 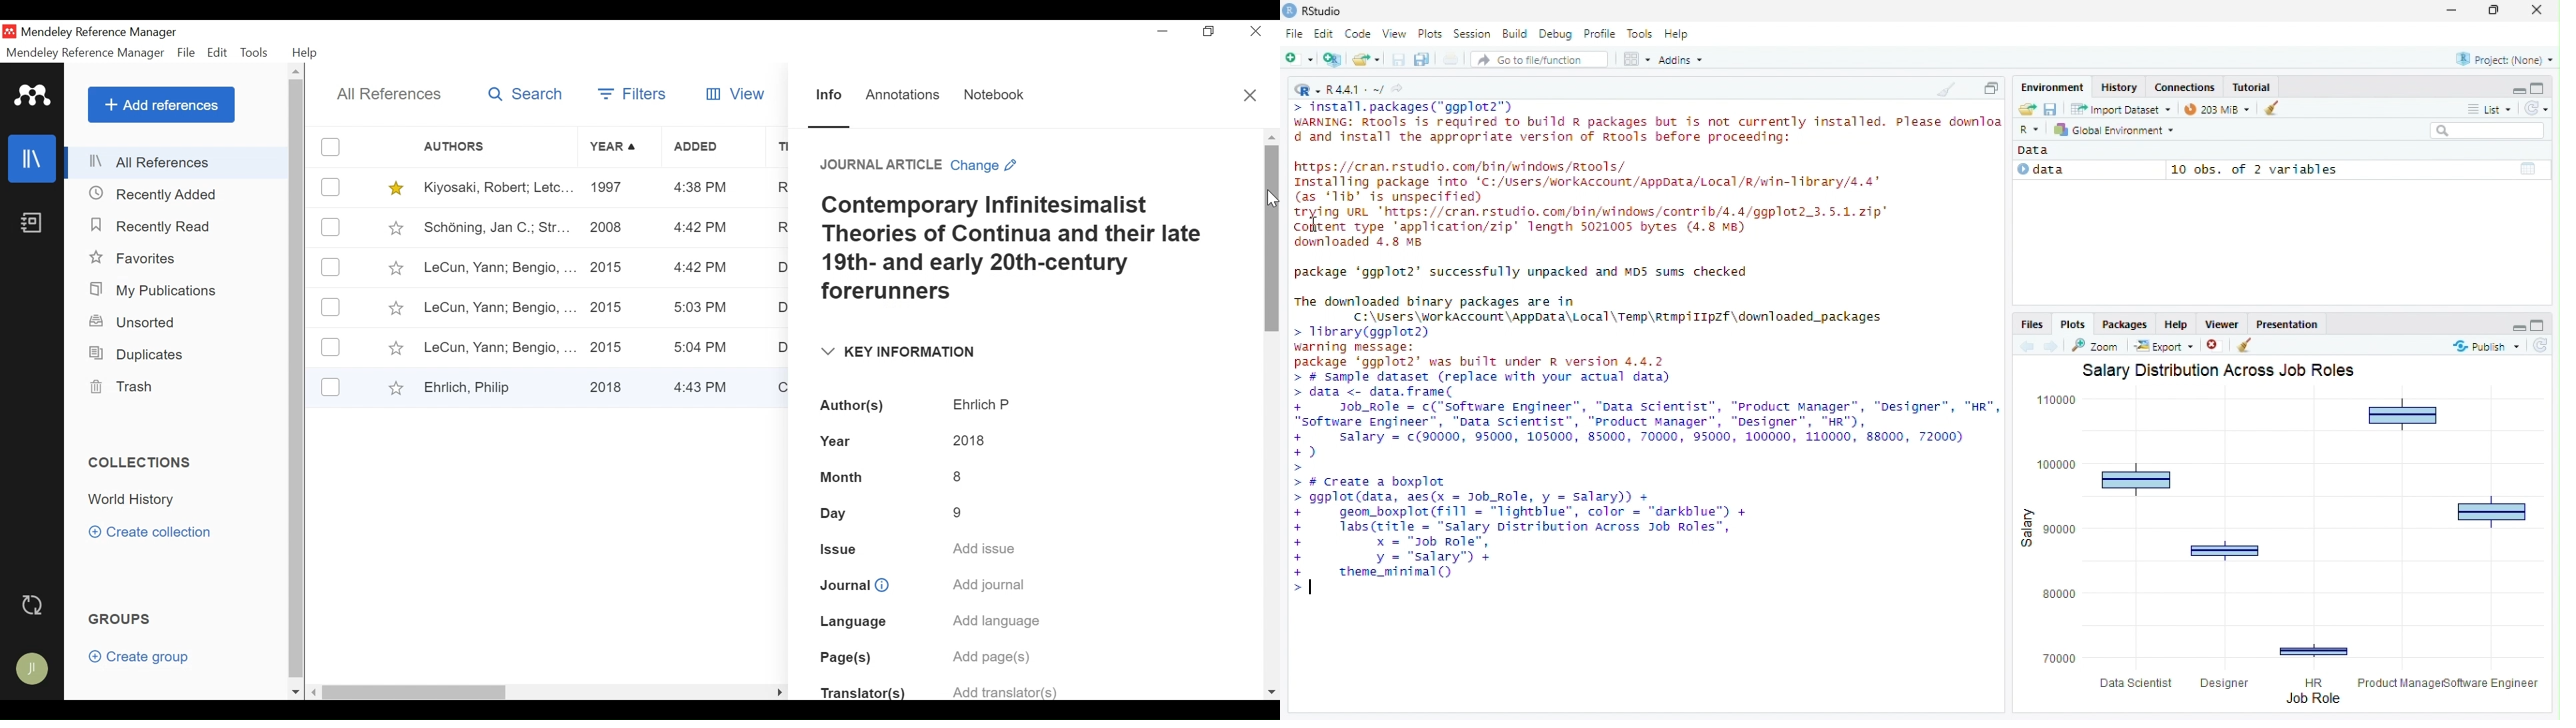 What do you see at coordinates (1355, 88) in the screenshot?
I see `R language version - R 4.4.1` at bounding box center [1355, 88].